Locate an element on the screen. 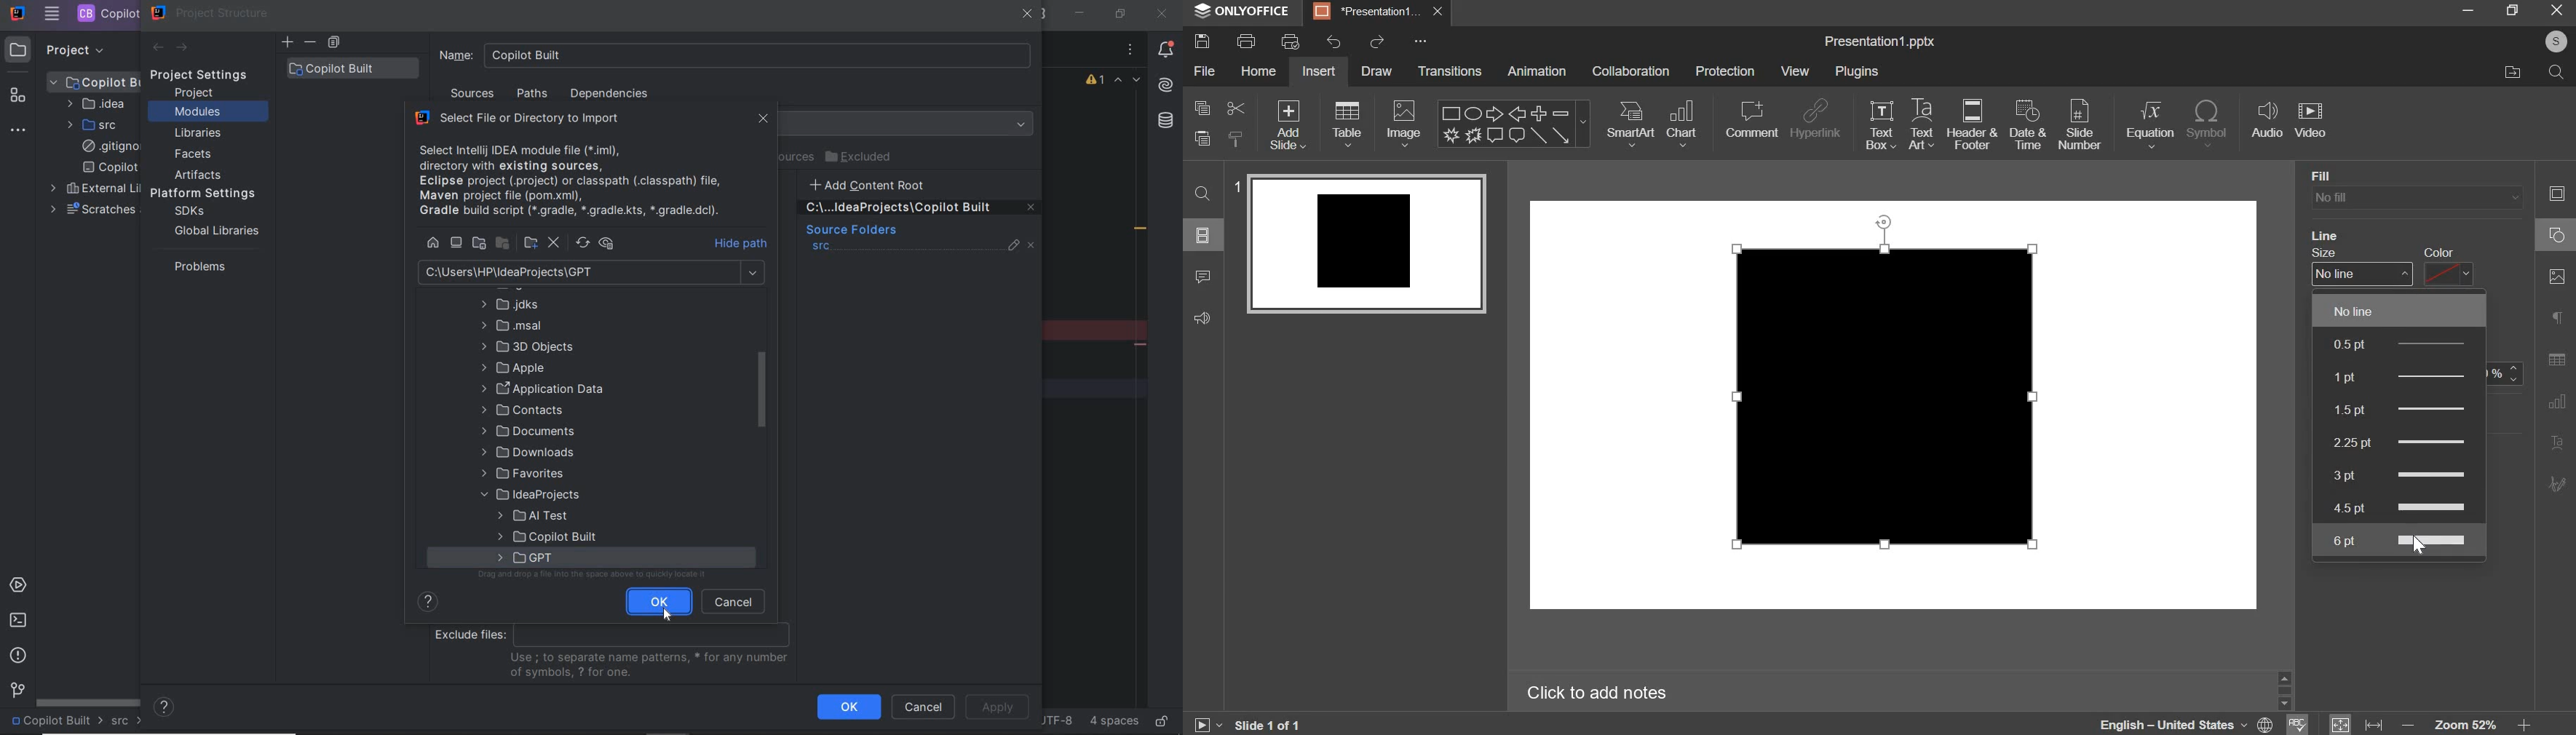 This screenshot has width=2576, height=756. paste is located at coordinates (1235, 138).